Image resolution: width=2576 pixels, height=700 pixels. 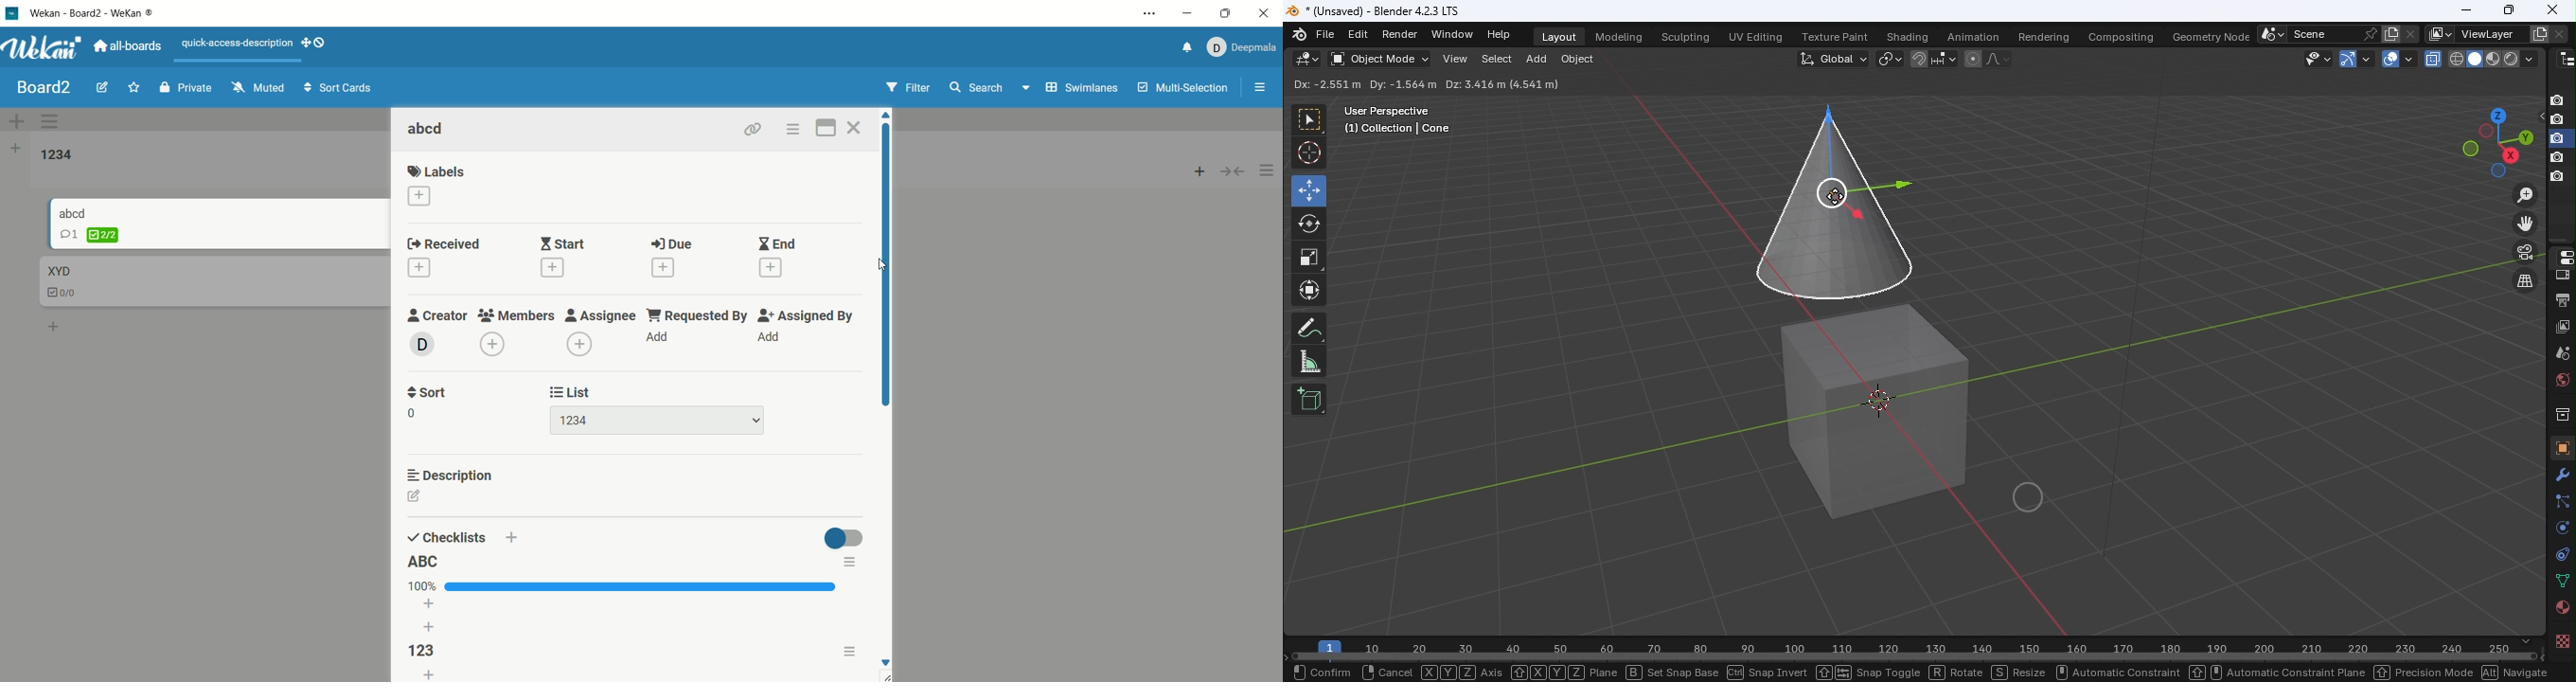 What do you see at coordinates (1453, 61) in the screenshot?
I see `View` at bounding box center [1453, 61].